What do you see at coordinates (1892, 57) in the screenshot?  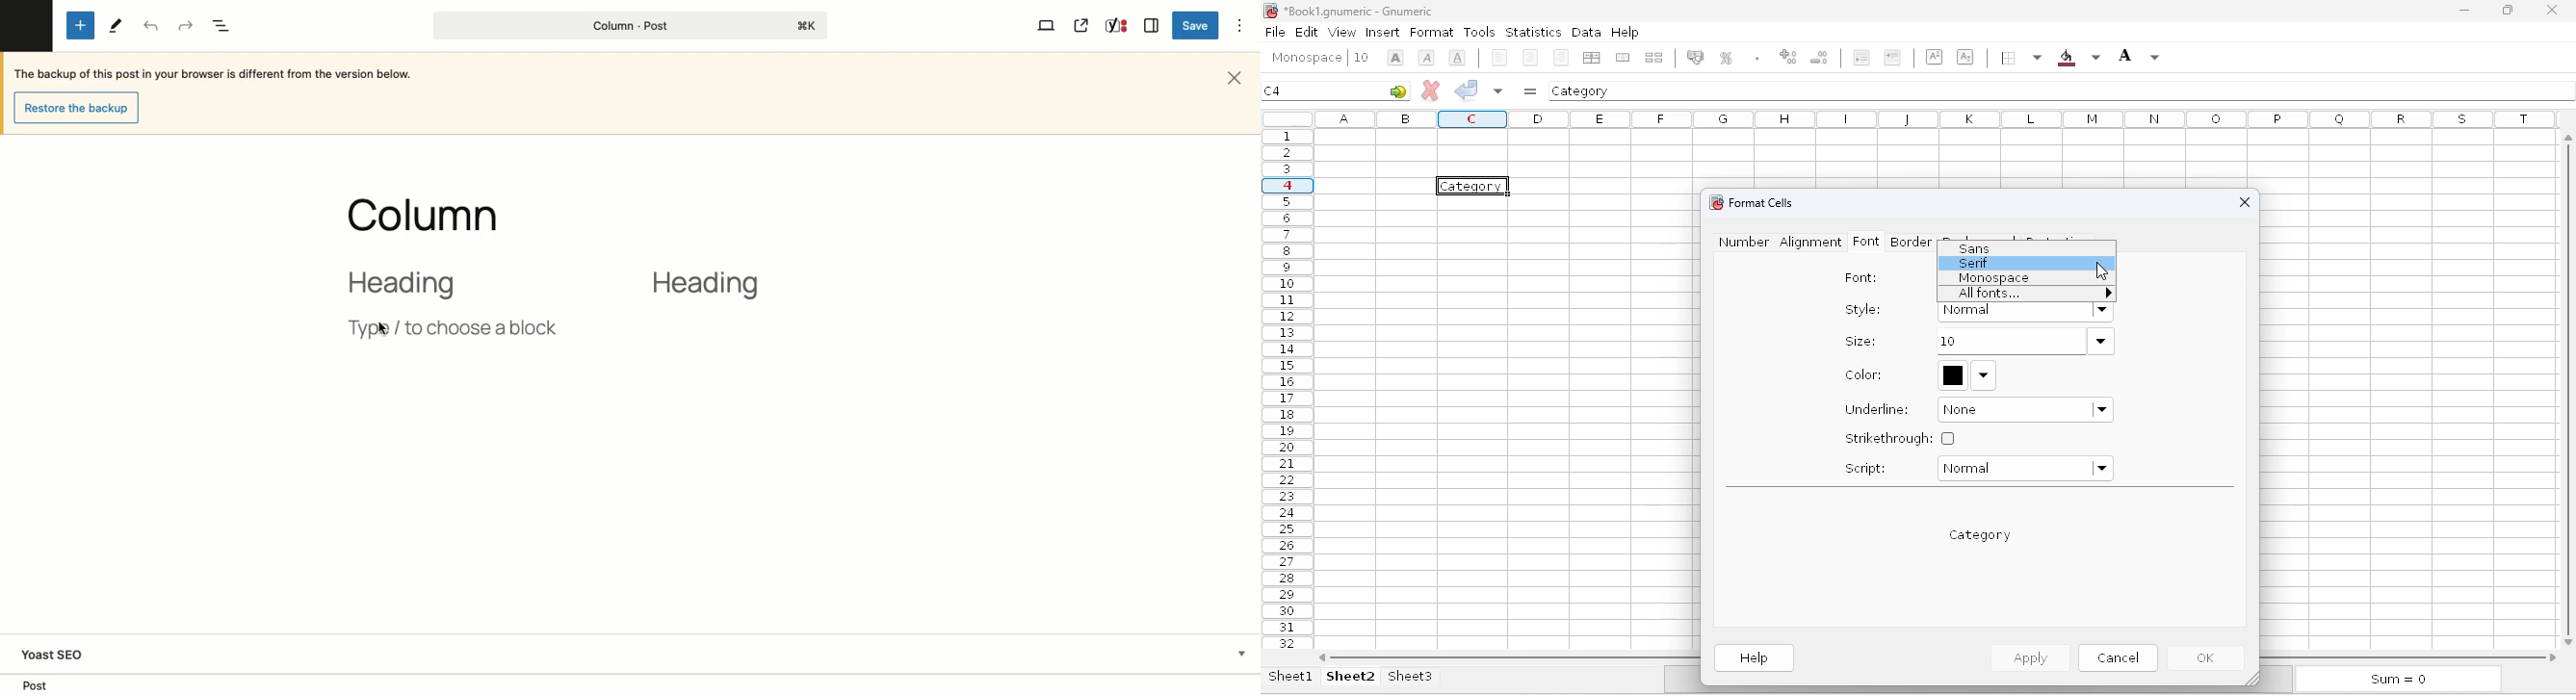 I see `increase the indent` at bounding box center [1892, 57].